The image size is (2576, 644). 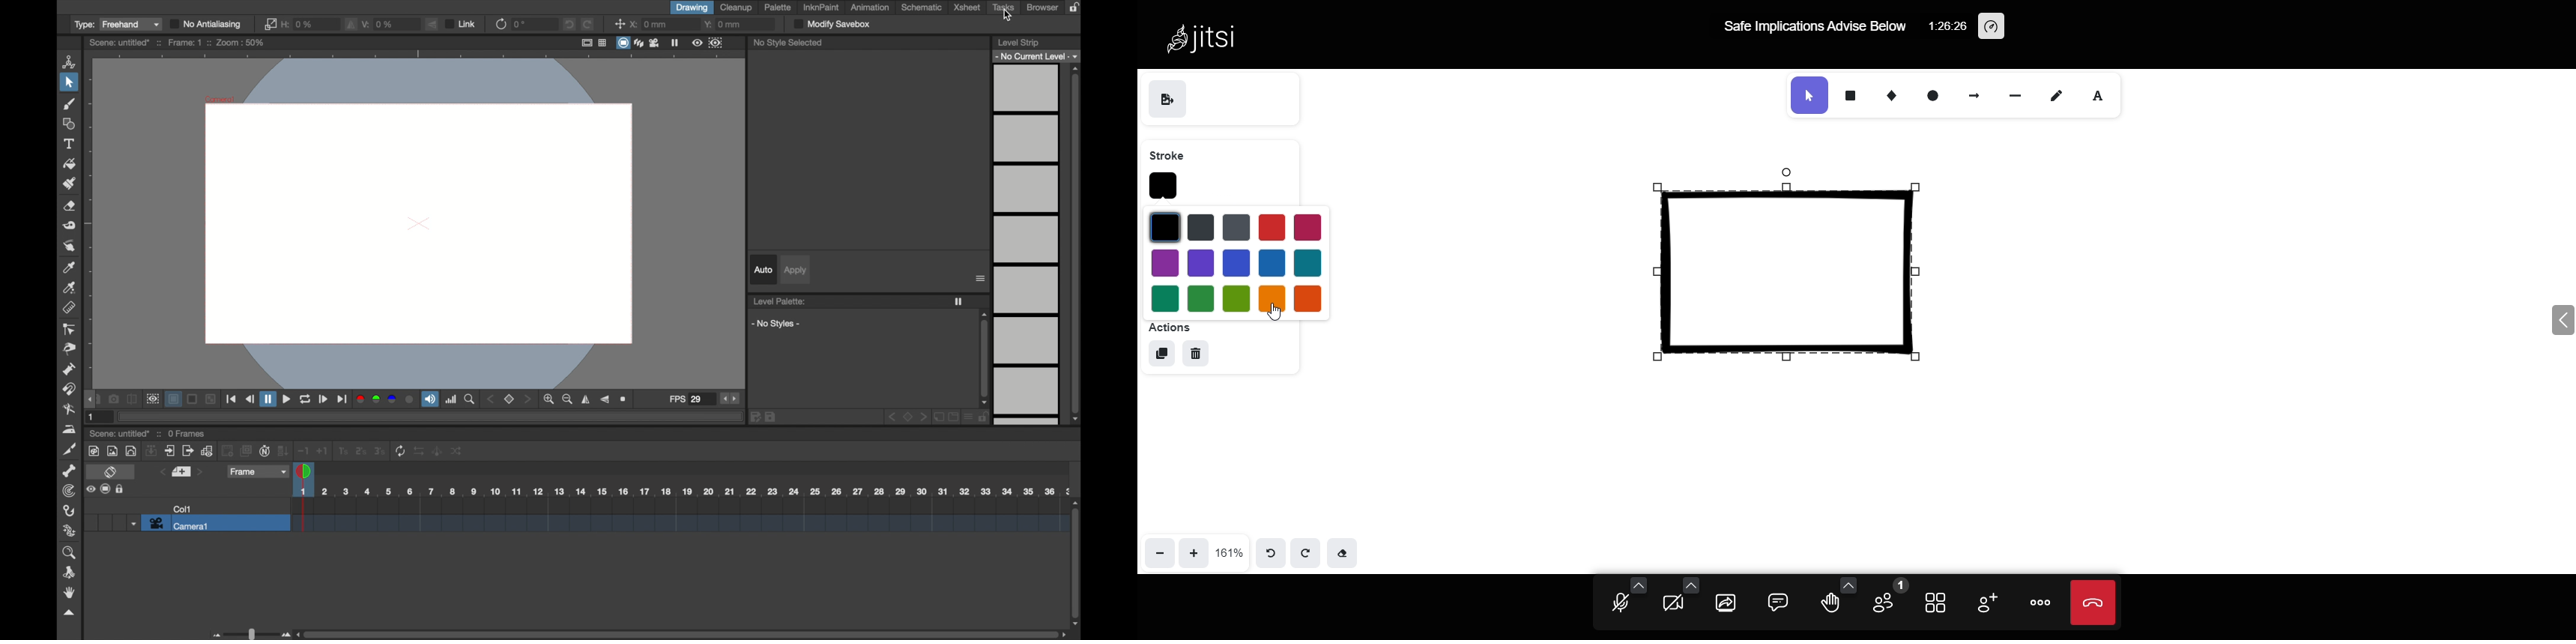 I want to click on zoom out, so click(x=567, y=399).